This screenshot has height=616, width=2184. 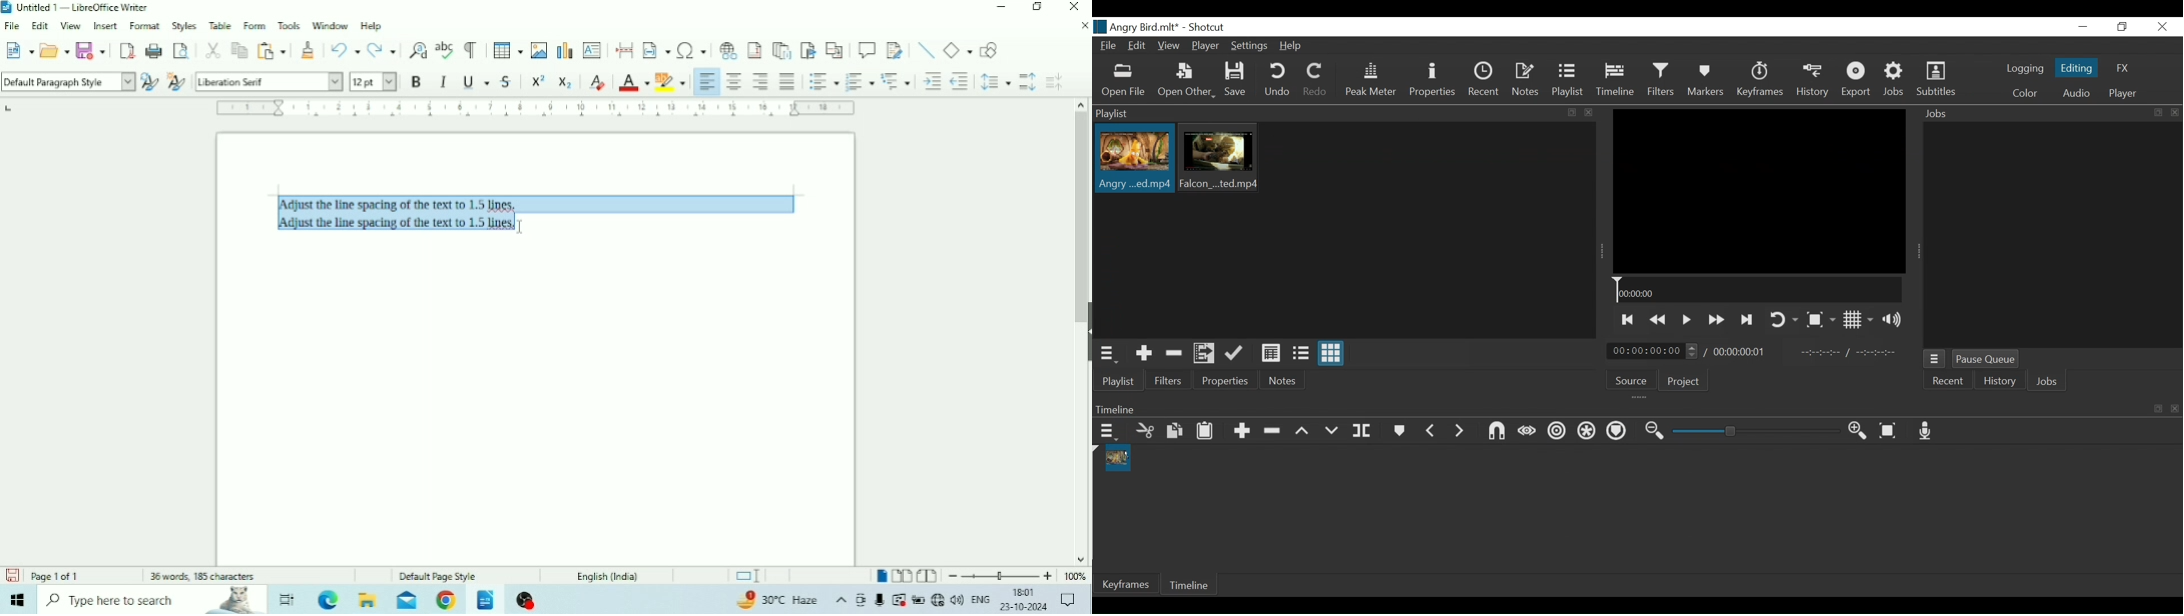 What do you see at coordinates (1027, 82) in the screenshot?
I see `Increase Paragraph Spacing` at bounding box center [1027, 82].